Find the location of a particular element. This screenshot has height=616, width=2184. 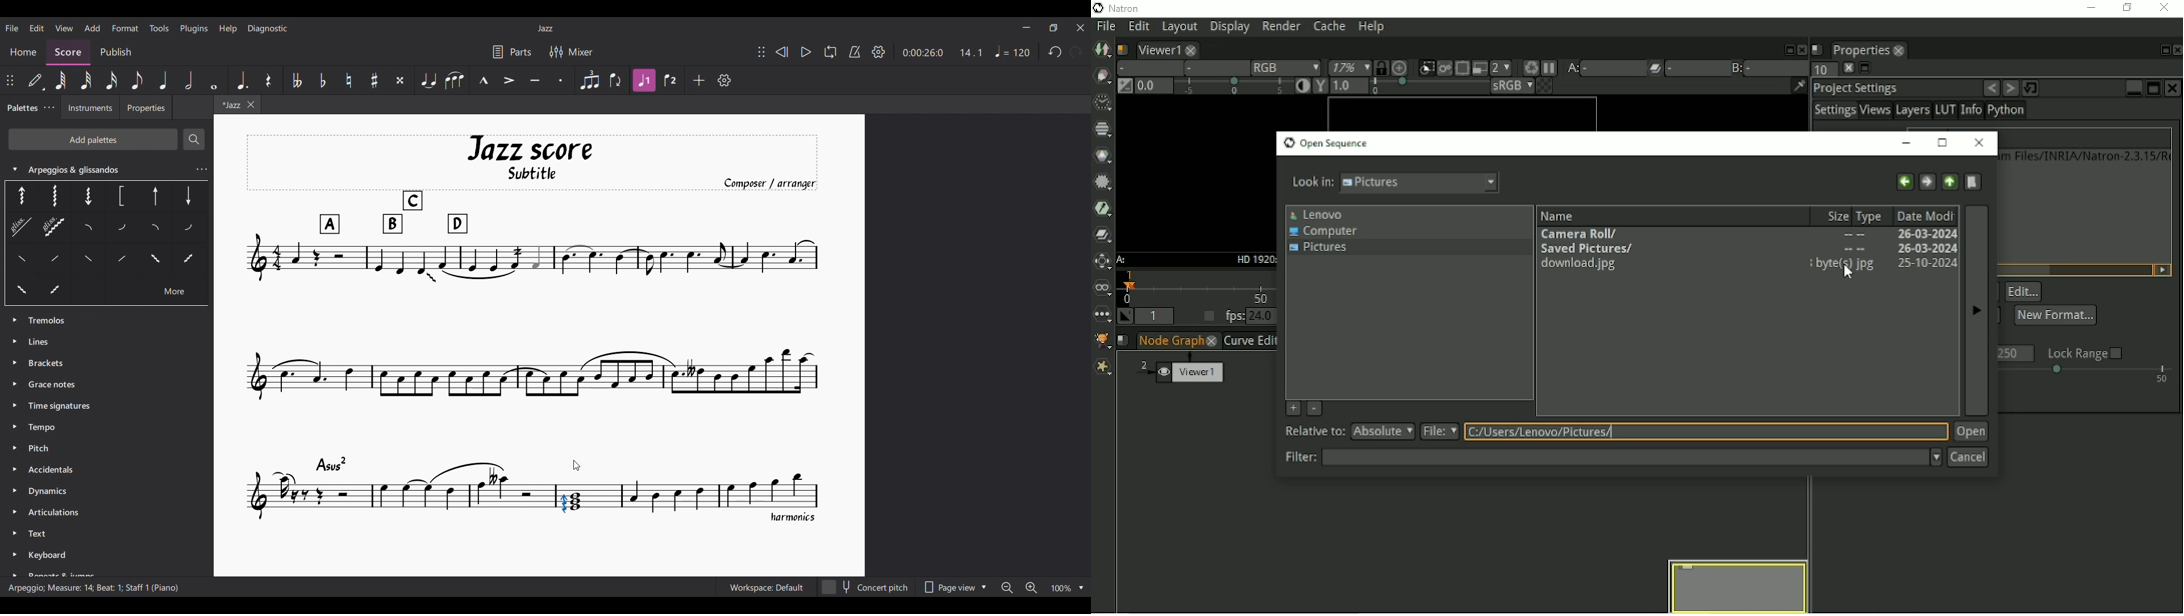

 is located at coordinates (123, 196).